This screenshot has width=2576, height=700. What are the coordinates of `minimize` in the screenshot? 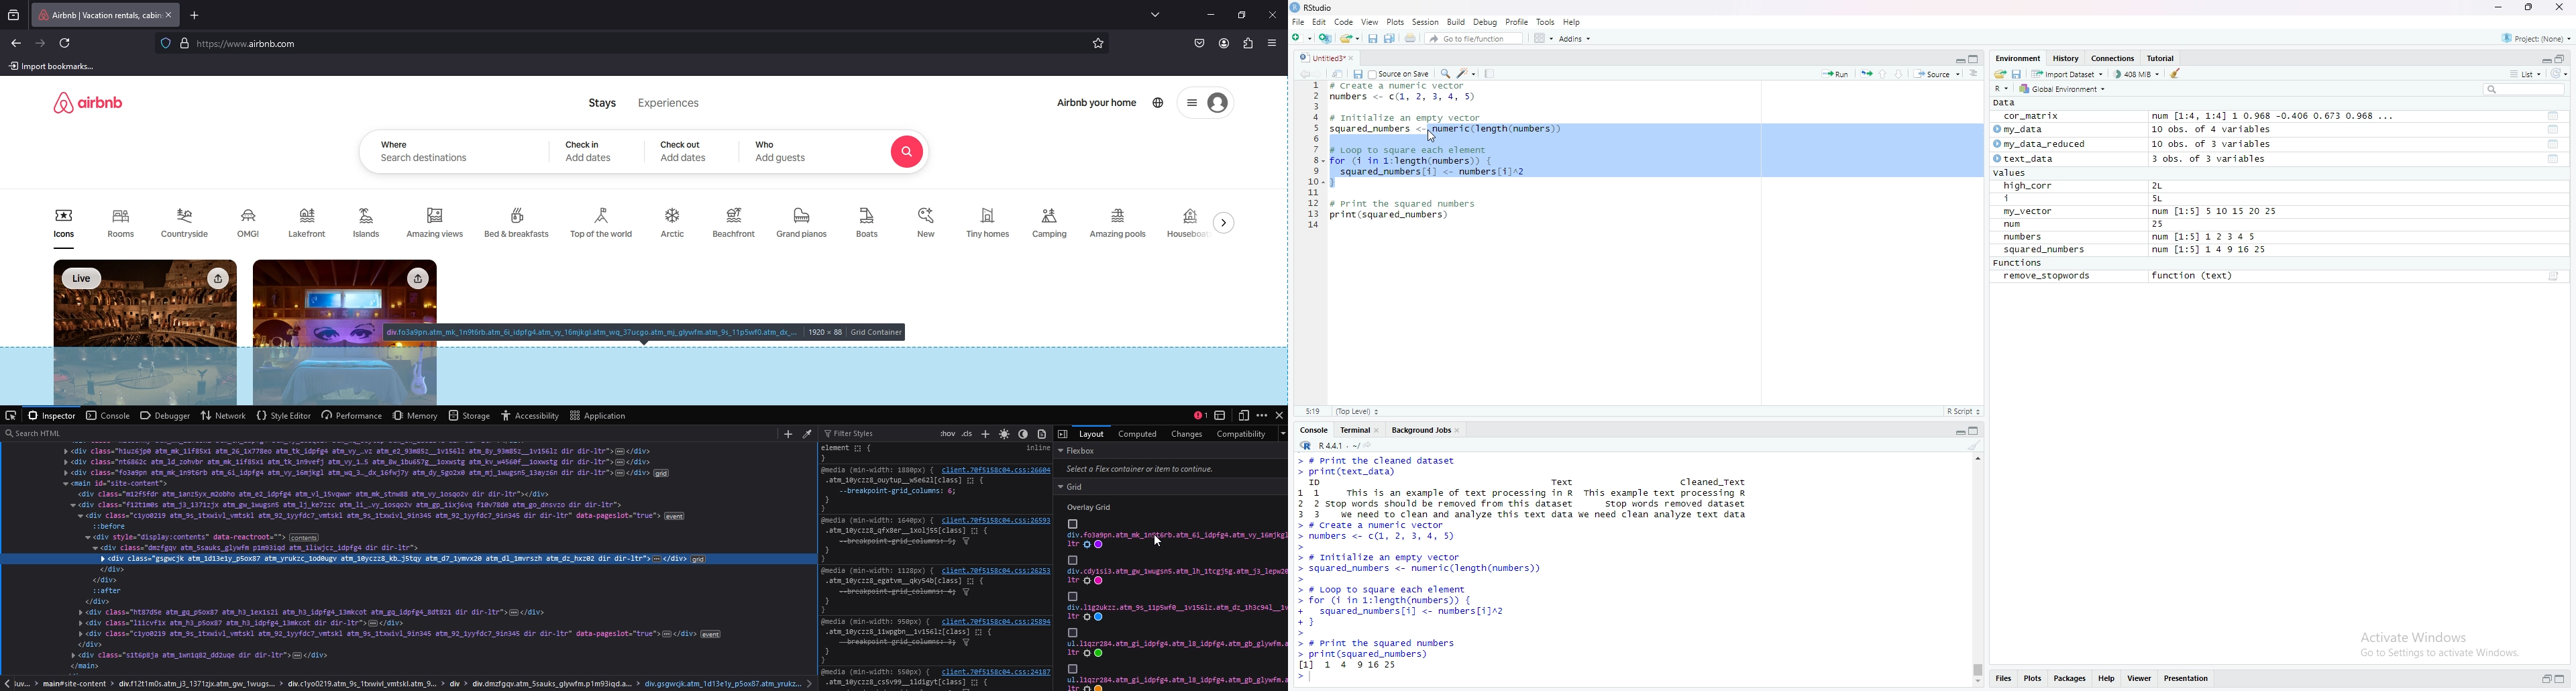 It's located at (2498, 7).